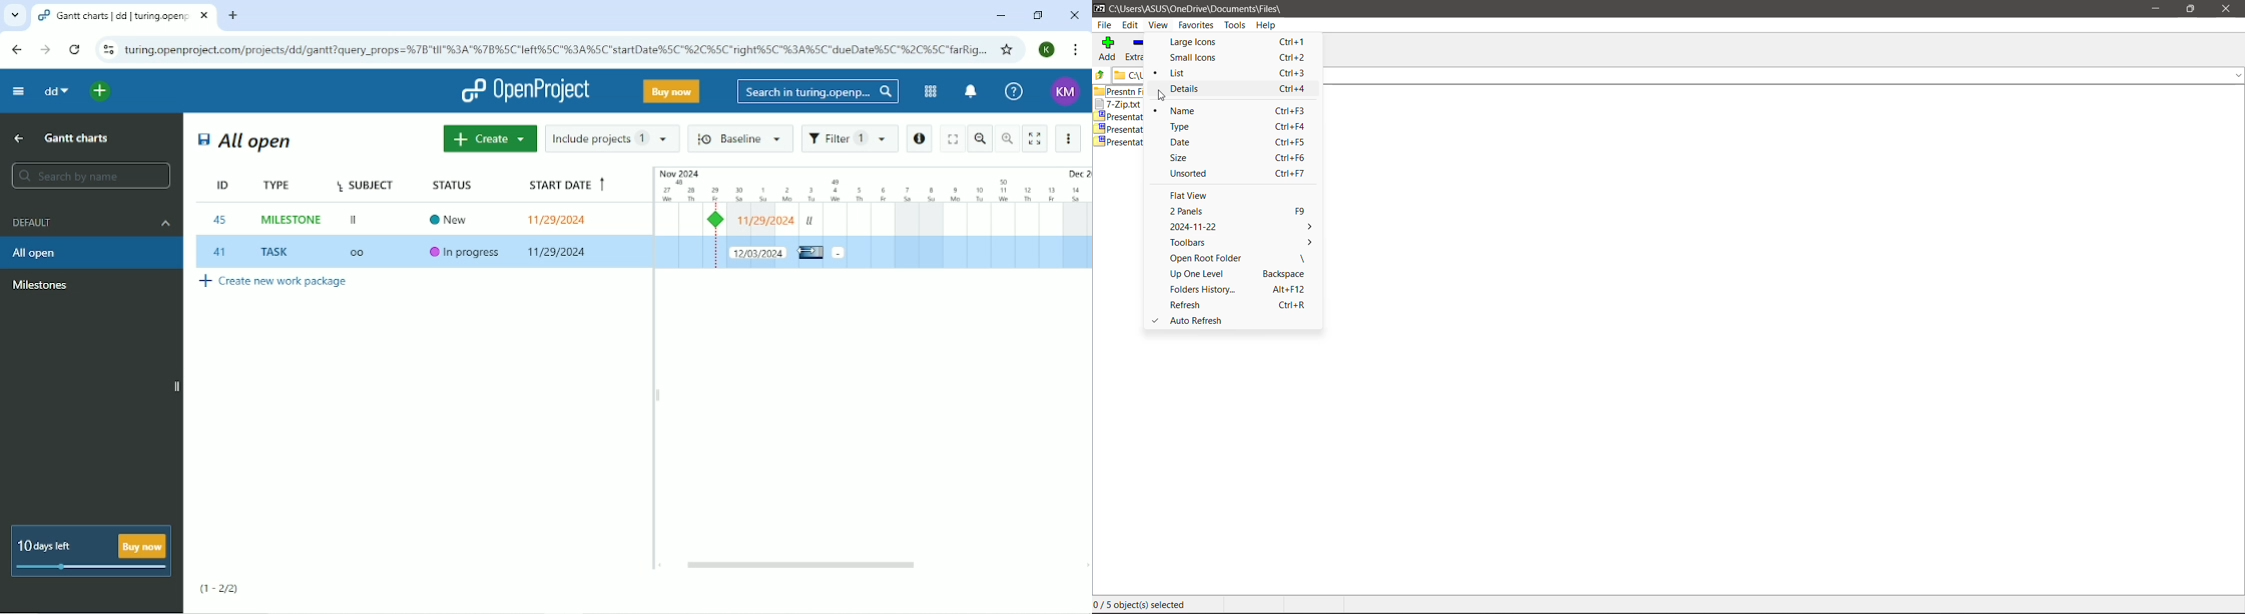 This screenshot has width=2268, height=616. I want to click on List, so click(1235, 73).